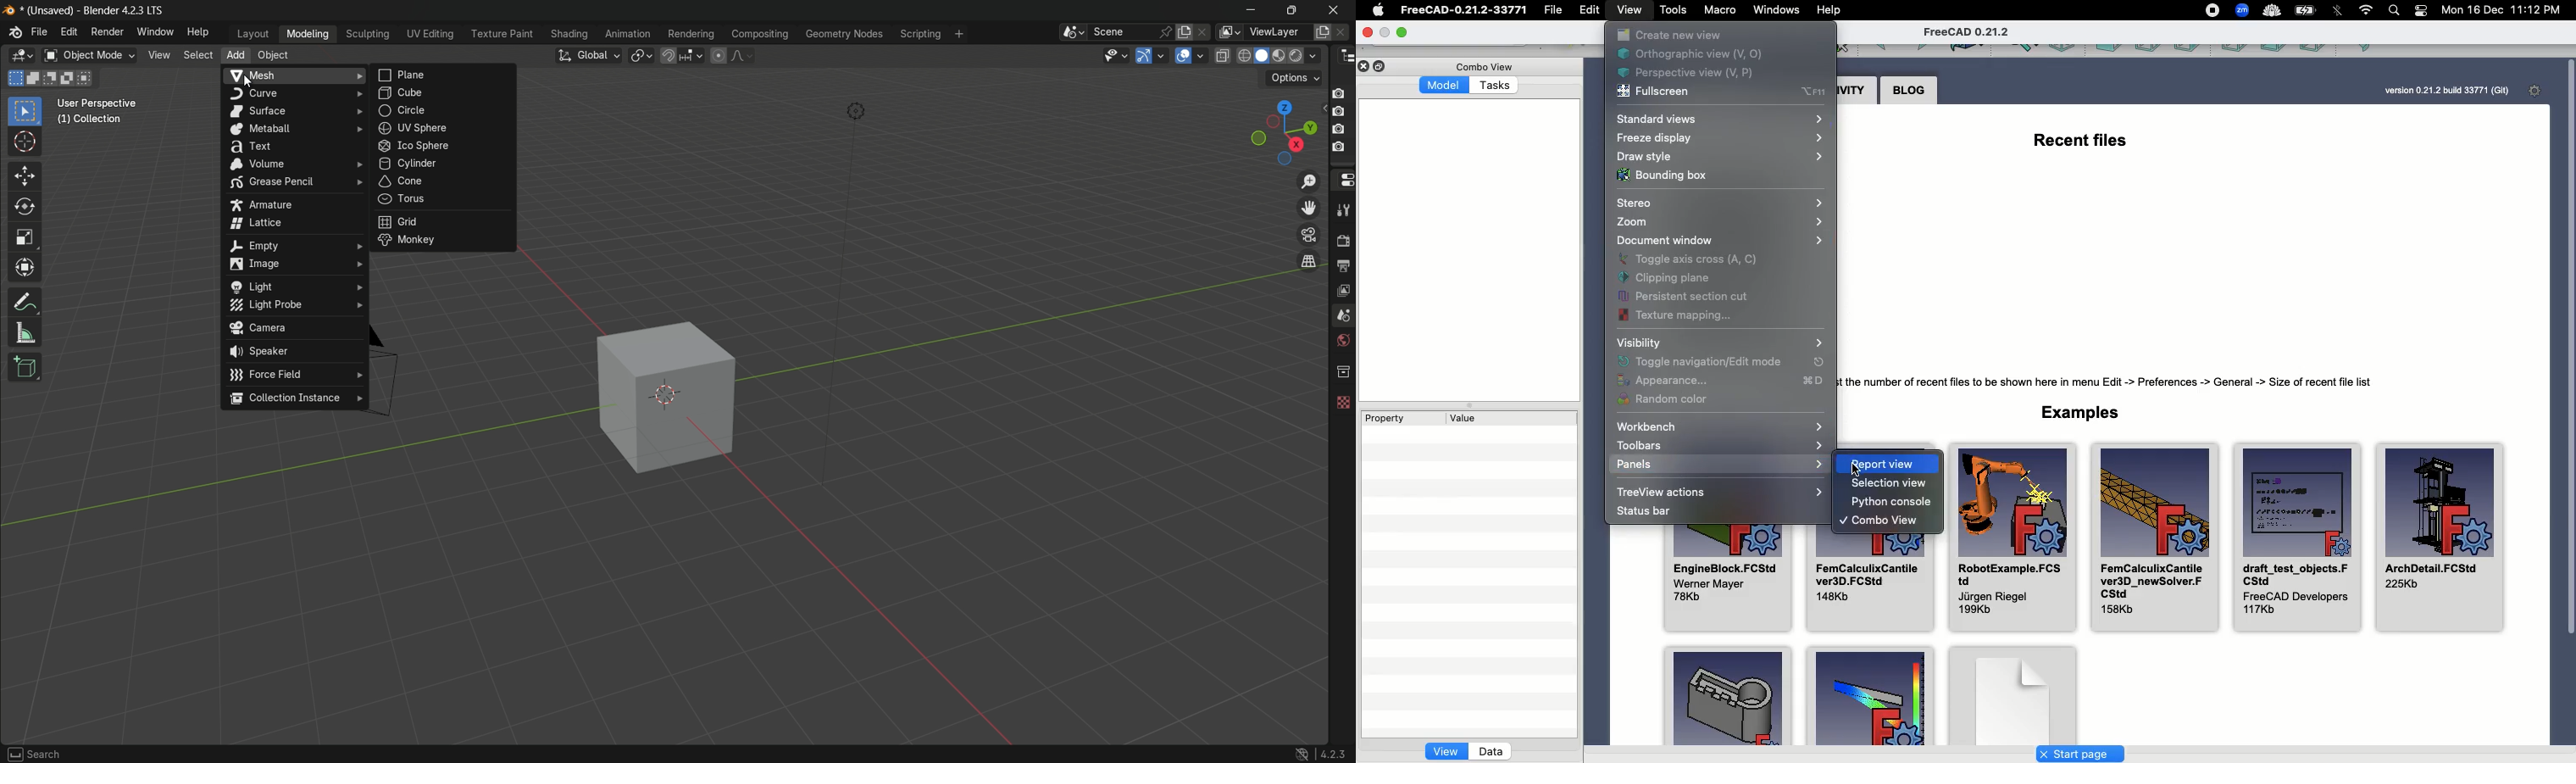 Image resolution: width=2576 pixels, height=784 pixels. Describe the element at coordinates (2568, 398) in the screenshot. I see `Scroll` at that location.